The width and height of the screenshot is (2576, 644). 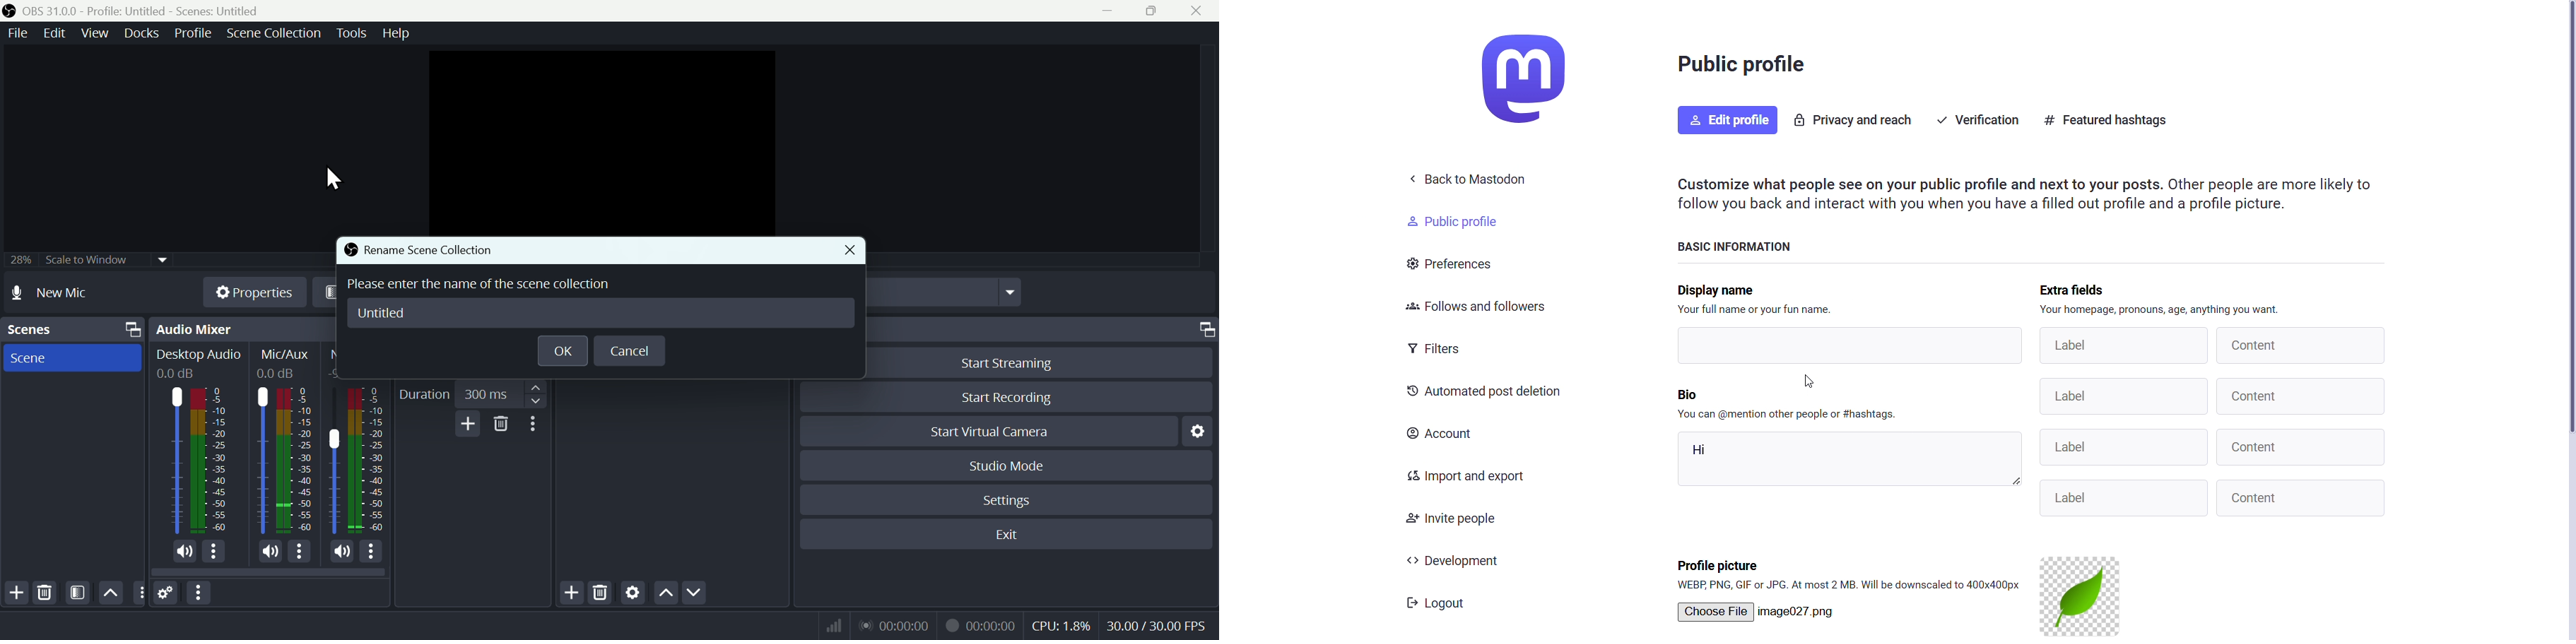 I want to click on bio, so click(x=1688, y=391).